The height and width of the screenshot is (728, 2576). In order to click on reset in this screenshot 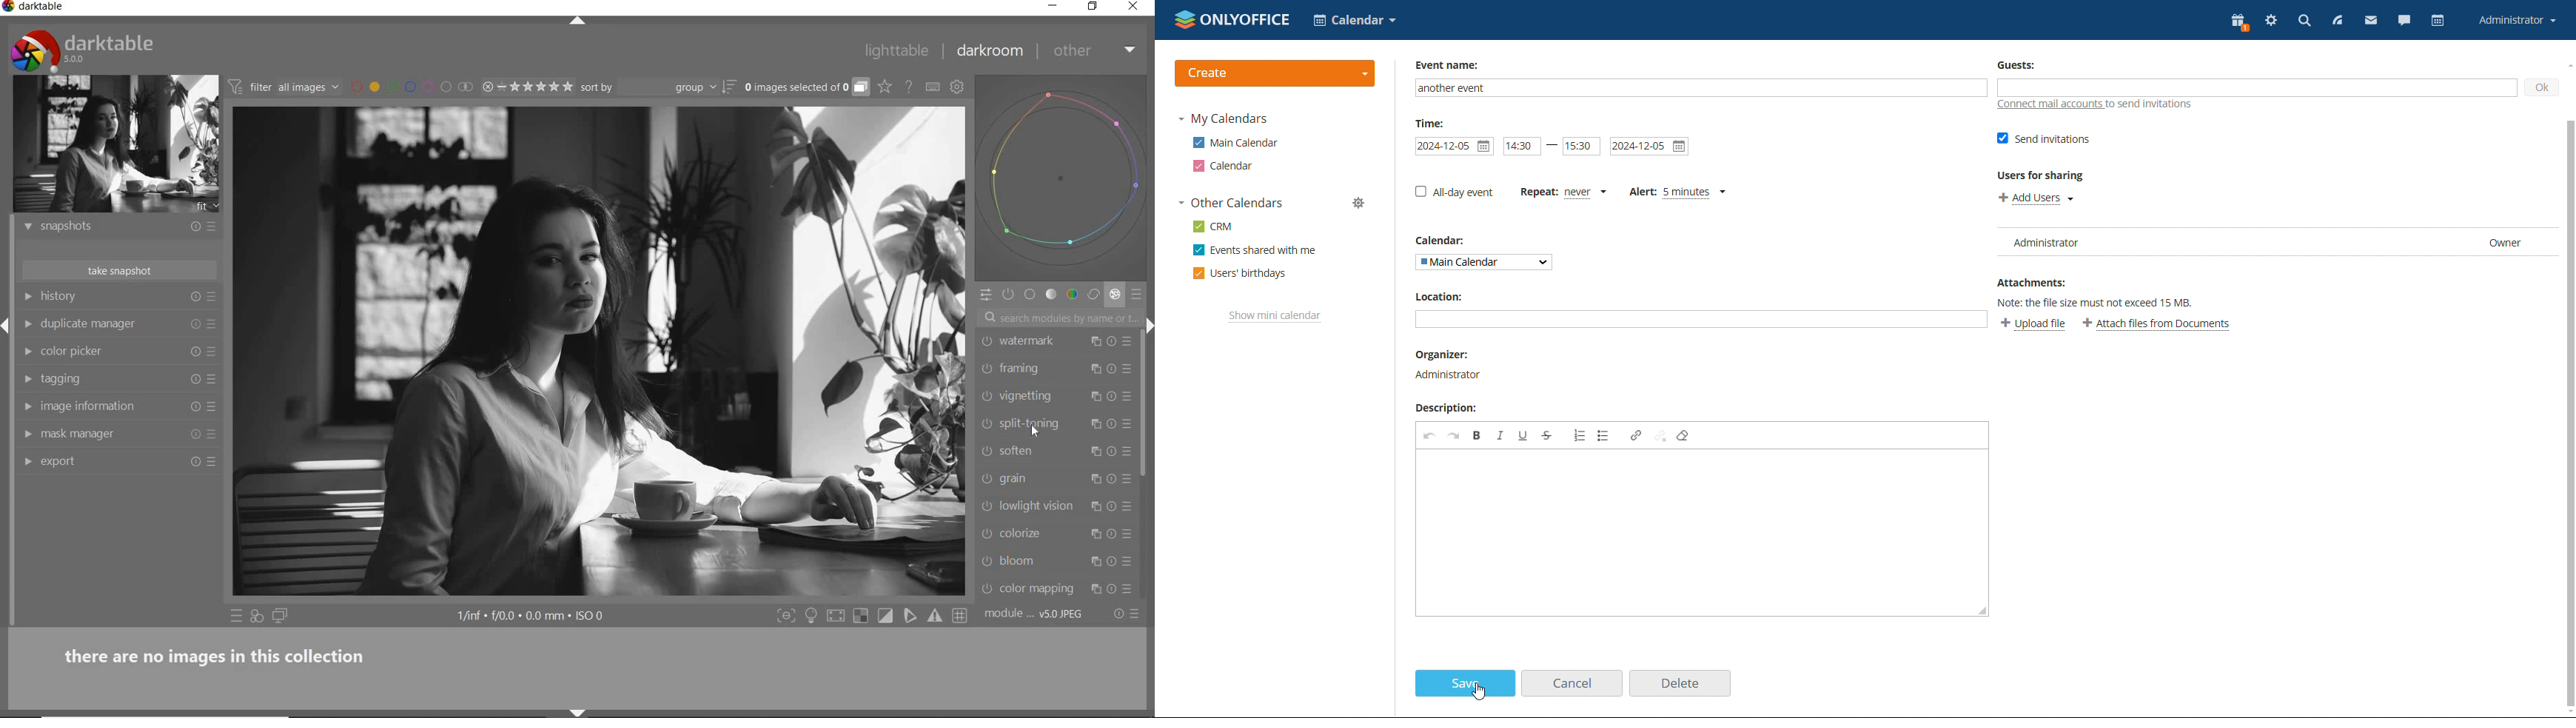, I will do `click(1113, 588)`.